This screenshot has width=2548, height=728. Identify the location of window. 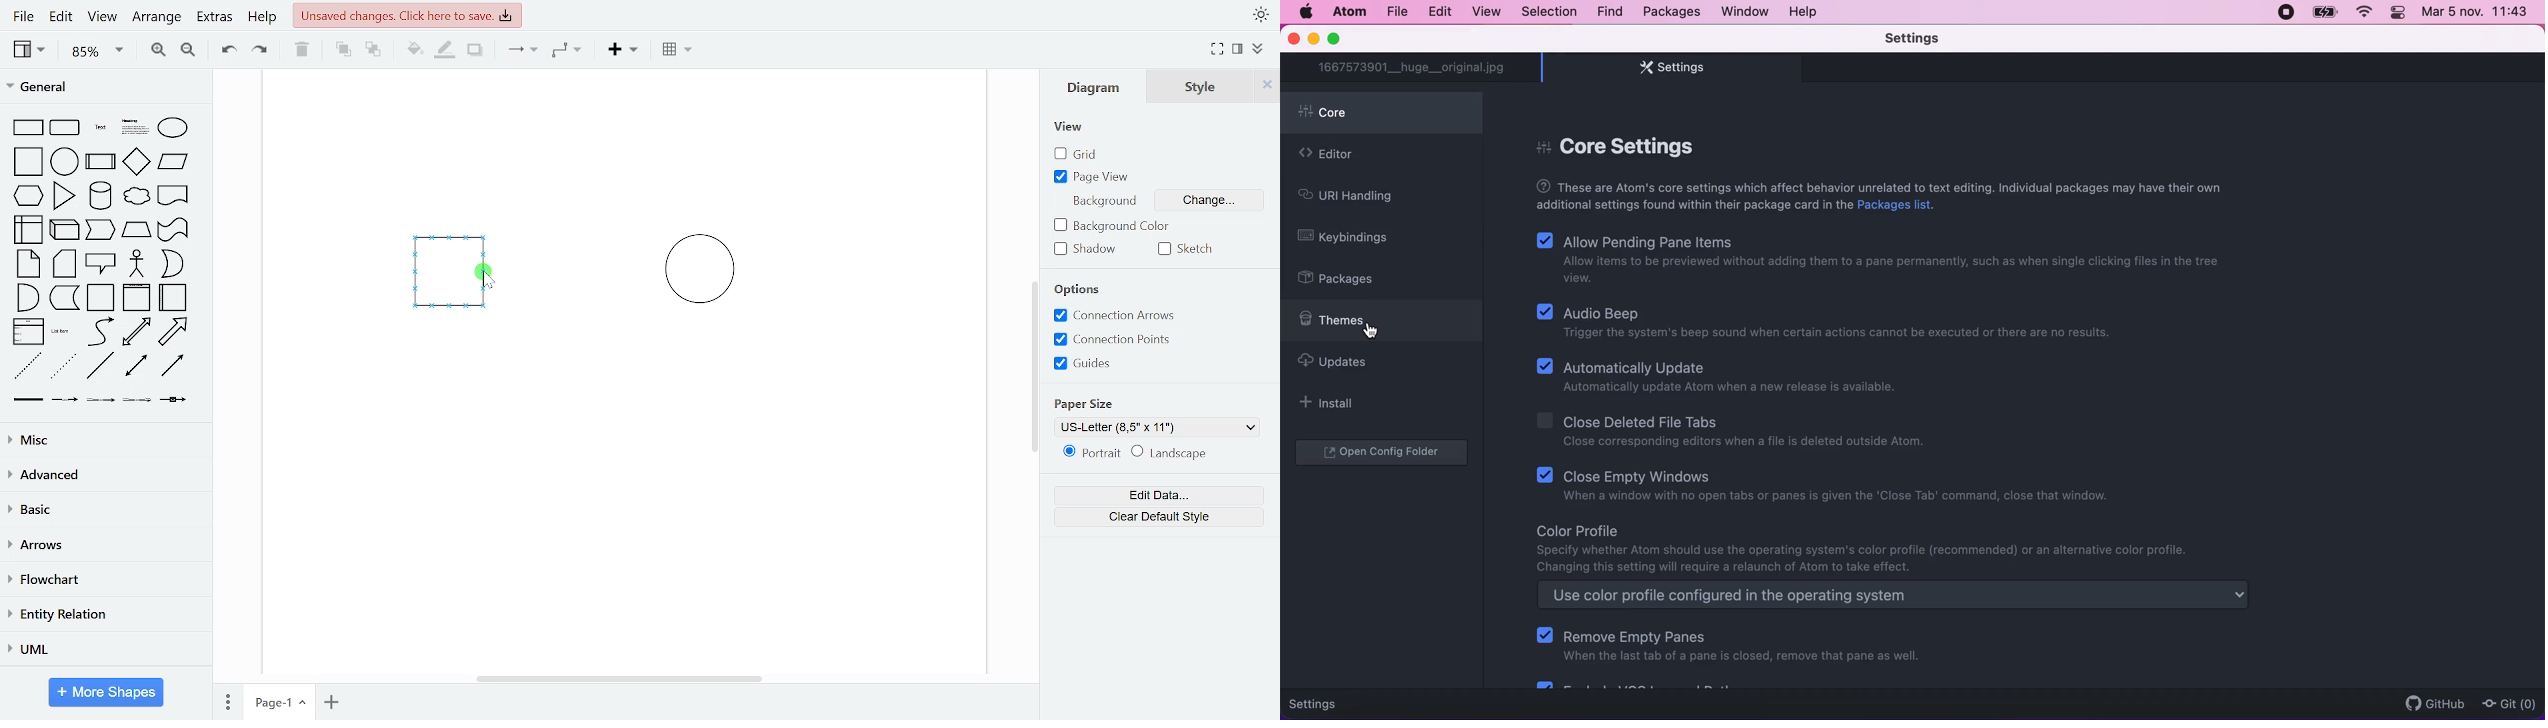
(1747, 13).